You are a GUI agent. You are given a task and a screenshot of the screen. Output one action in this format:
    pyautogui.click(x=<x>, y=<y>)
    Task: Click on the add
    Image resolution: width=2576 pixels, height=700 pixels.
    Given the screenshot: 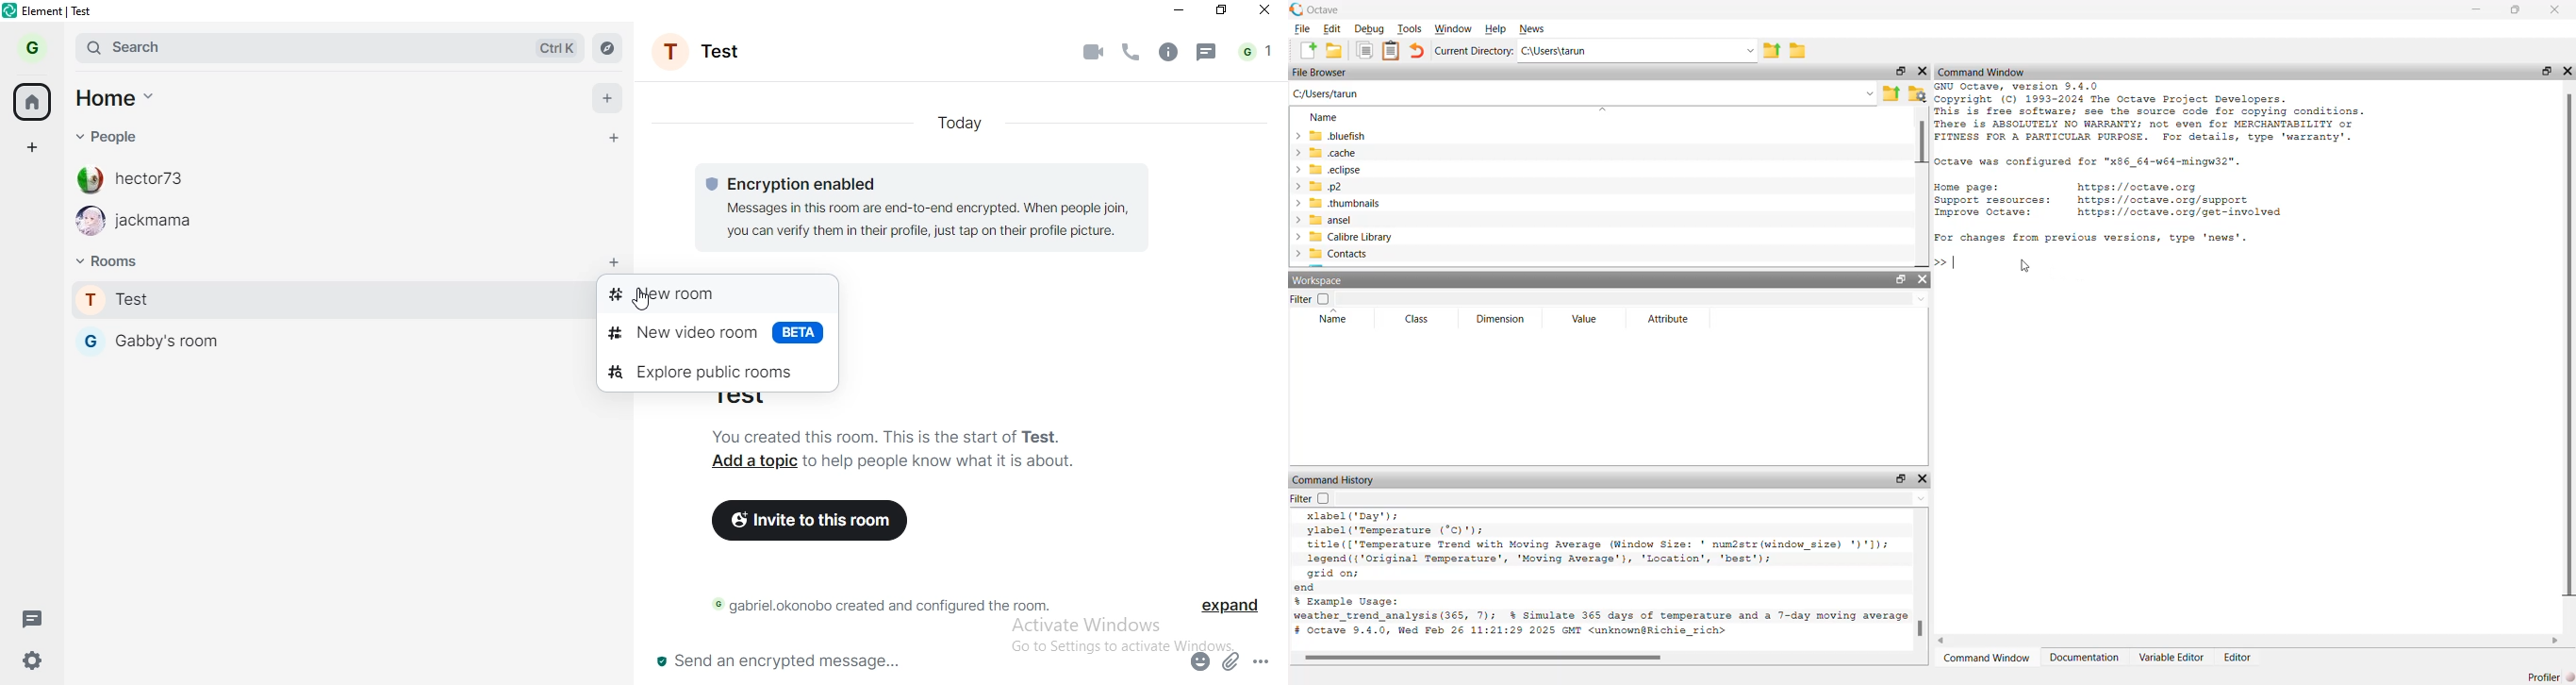 What is the action you would take?
    pyautogui.click(x=1303, y=50)
    